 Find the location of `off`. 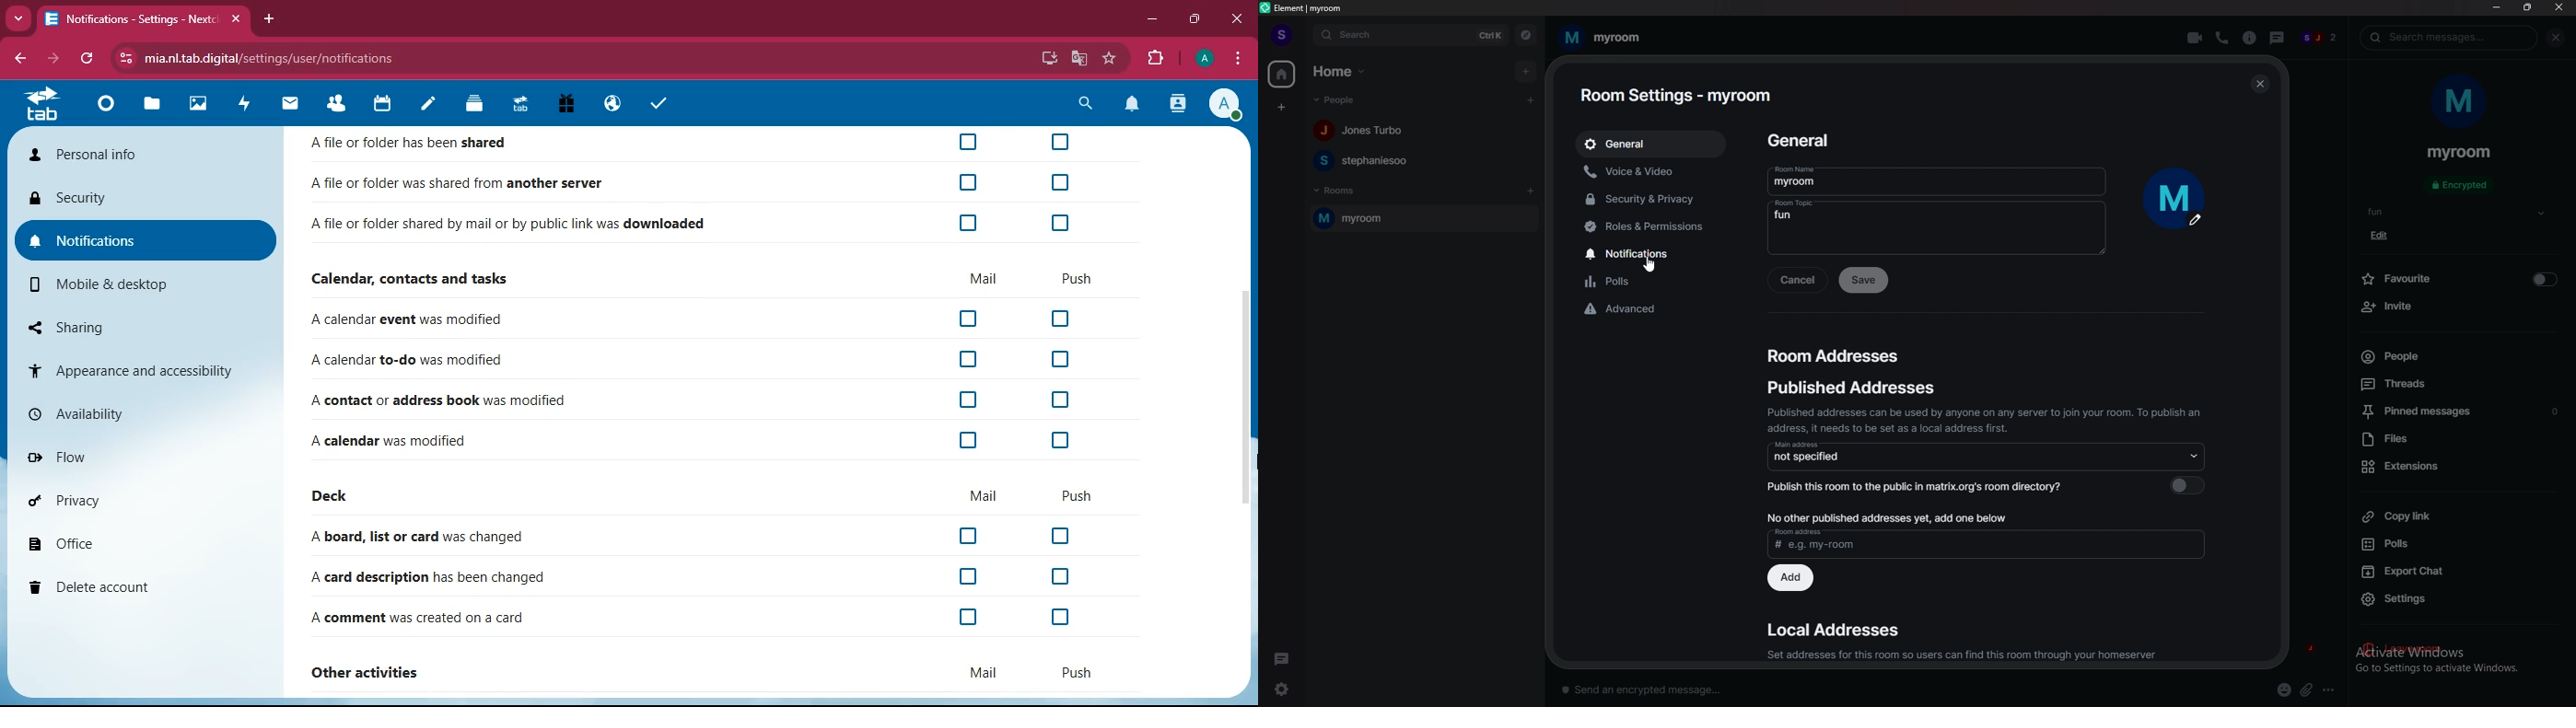

off is located at coordinates (1060, 142).